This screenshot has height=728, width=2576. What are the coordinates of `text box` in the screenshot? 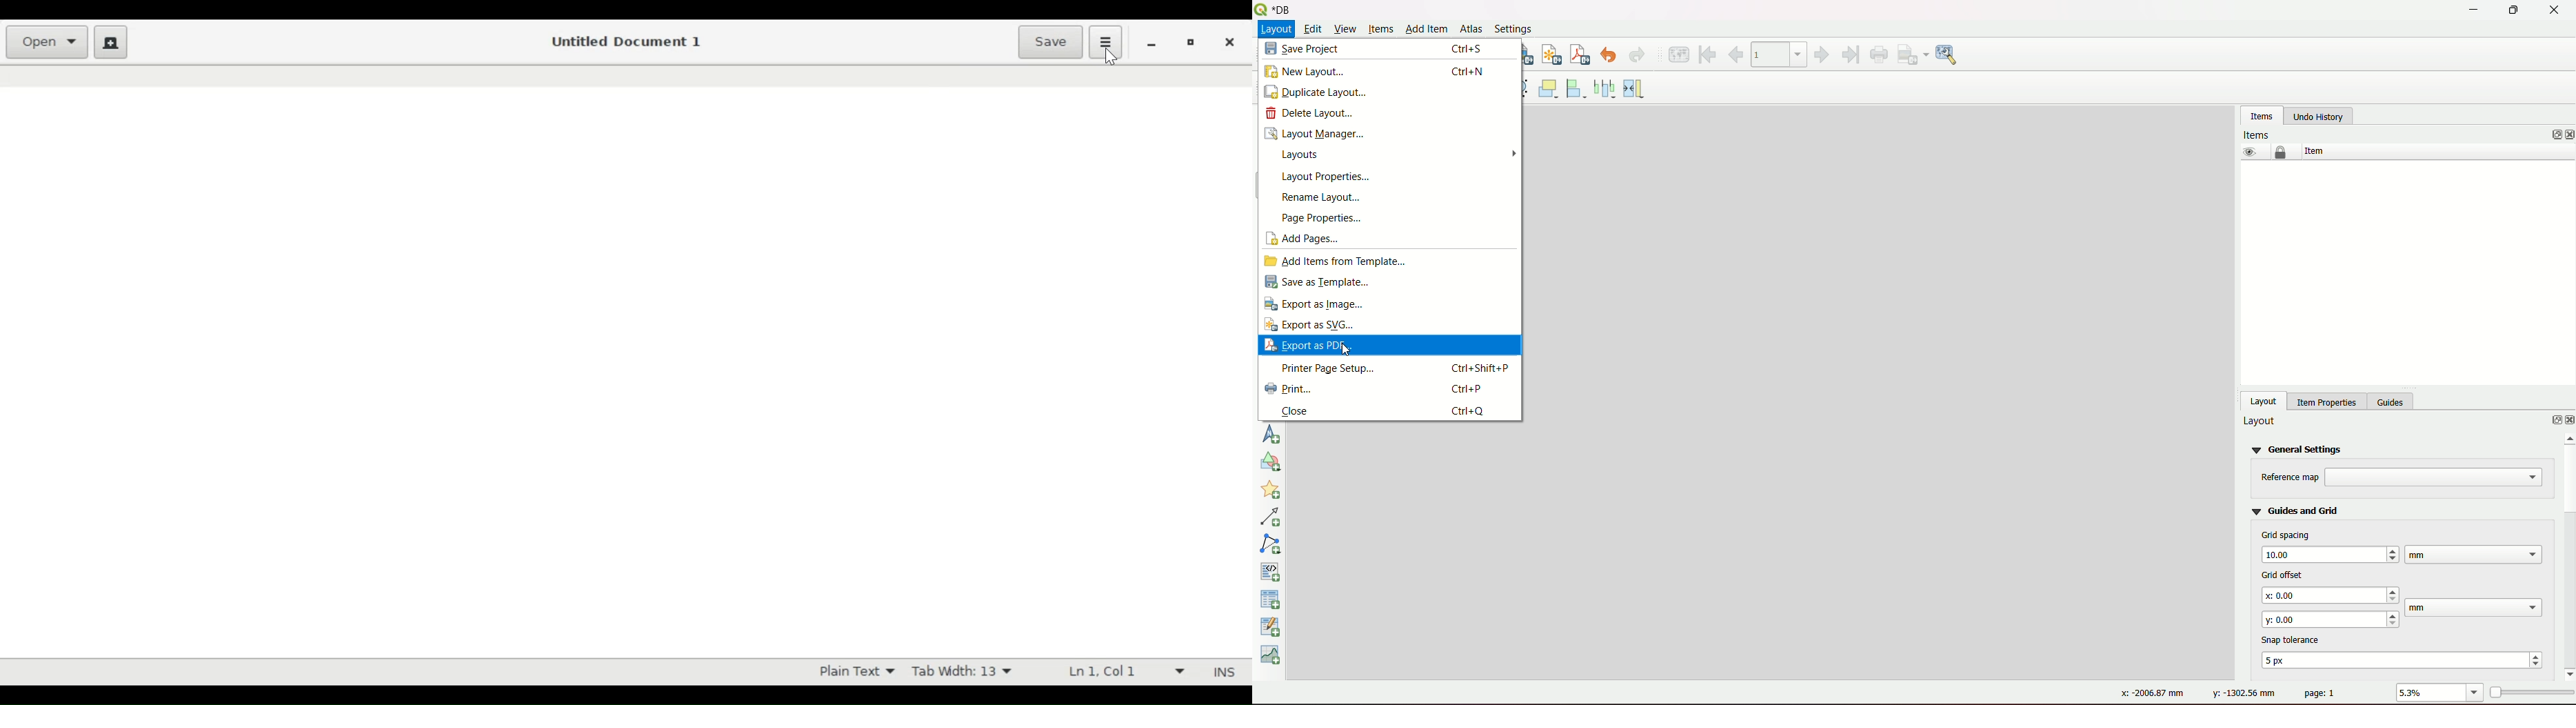 It's located at (2435, 477).